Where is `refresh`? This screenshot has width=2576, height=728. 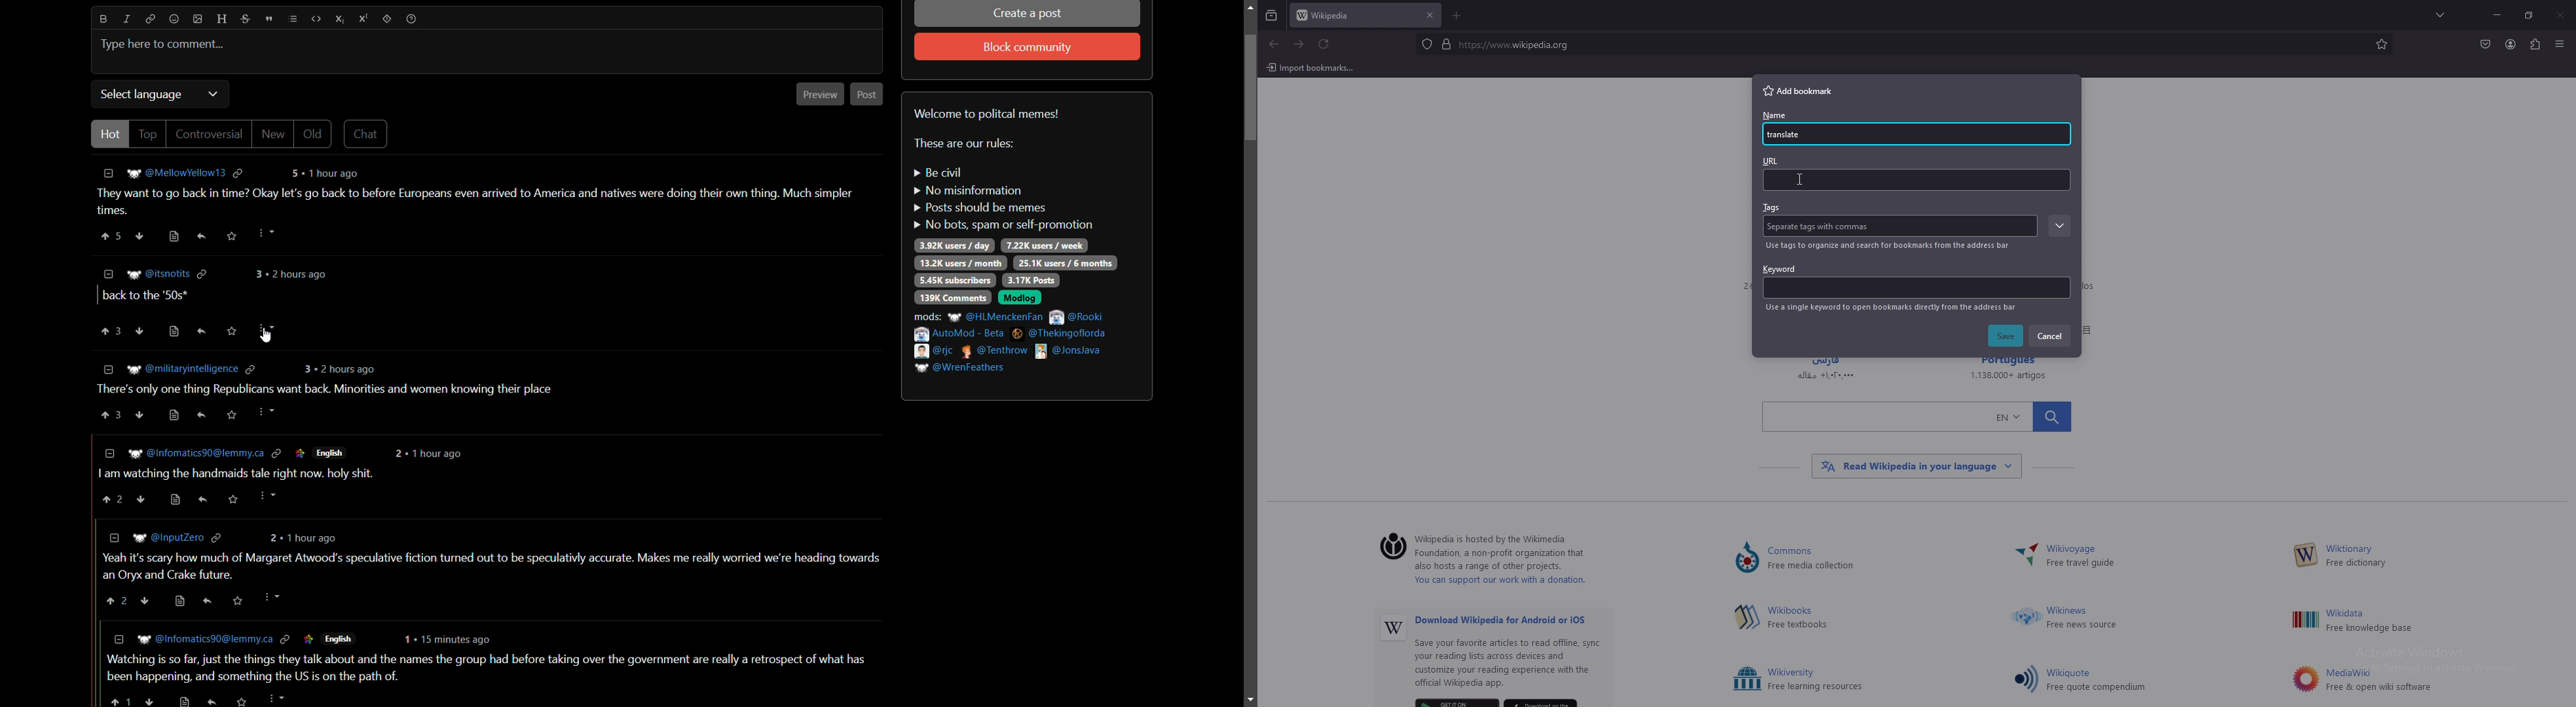
refresh is located at coordinates (1324, 45).